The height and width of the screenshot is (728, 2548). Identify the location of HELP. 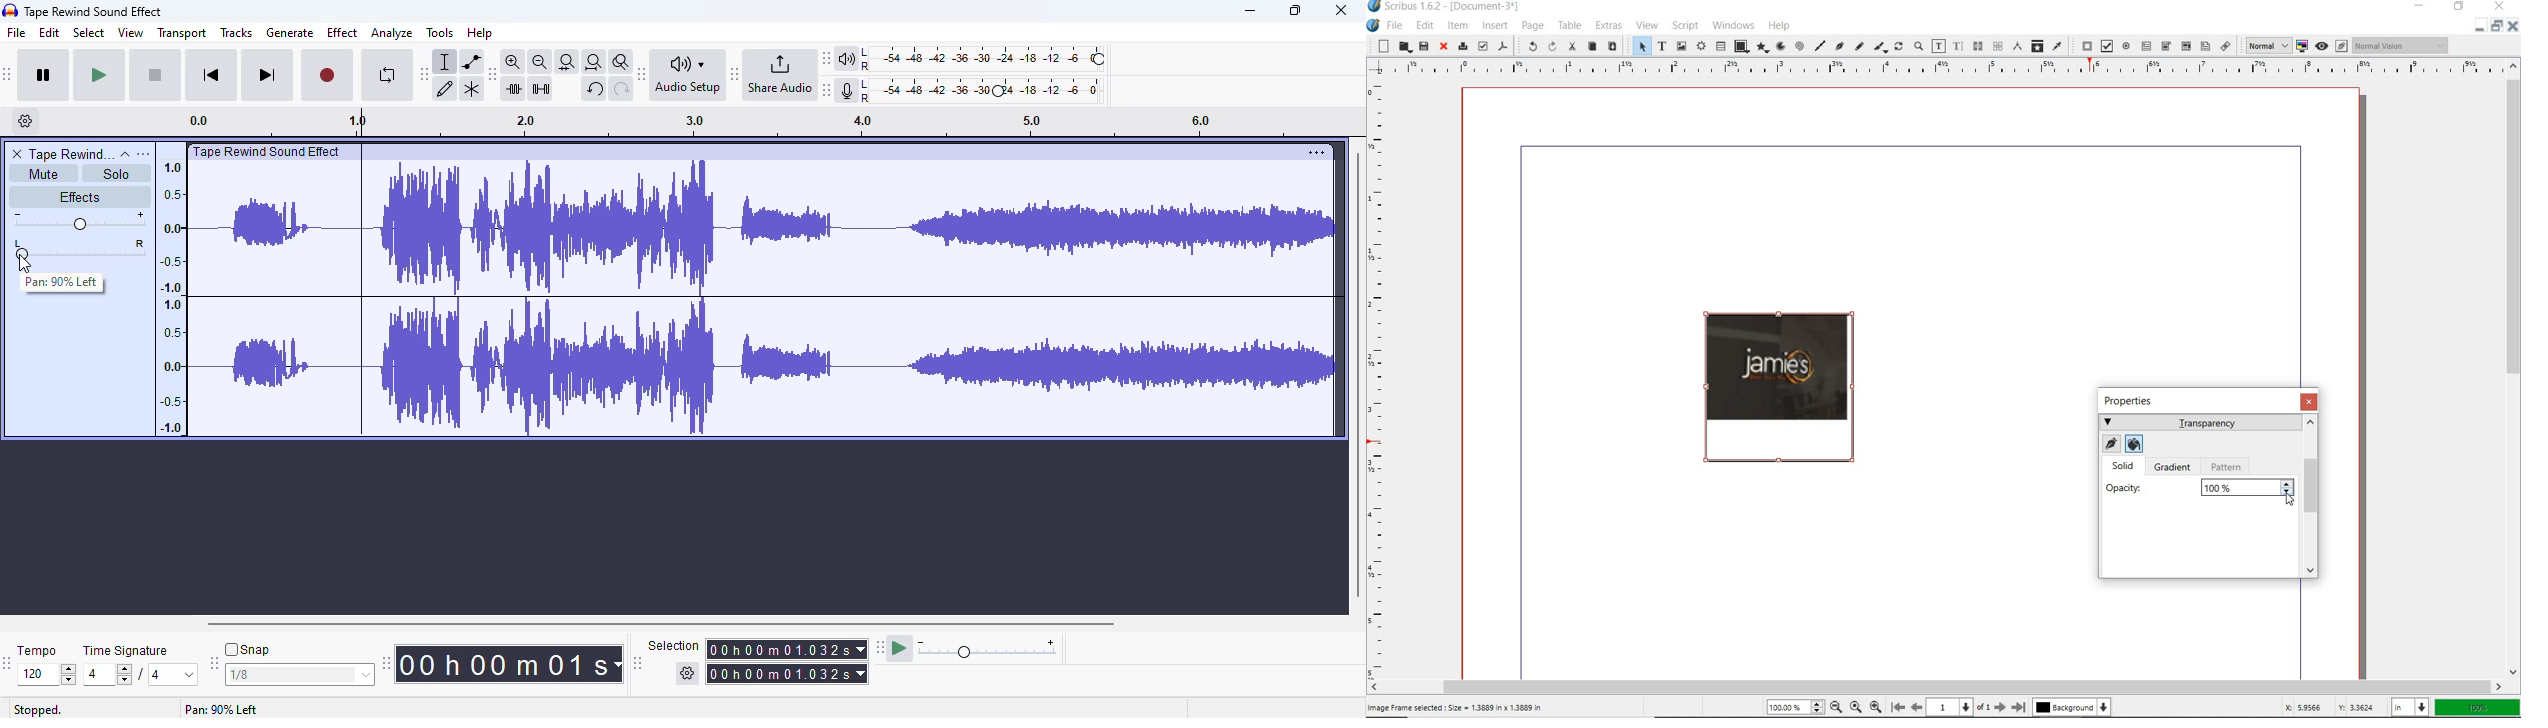
(1780, 25).